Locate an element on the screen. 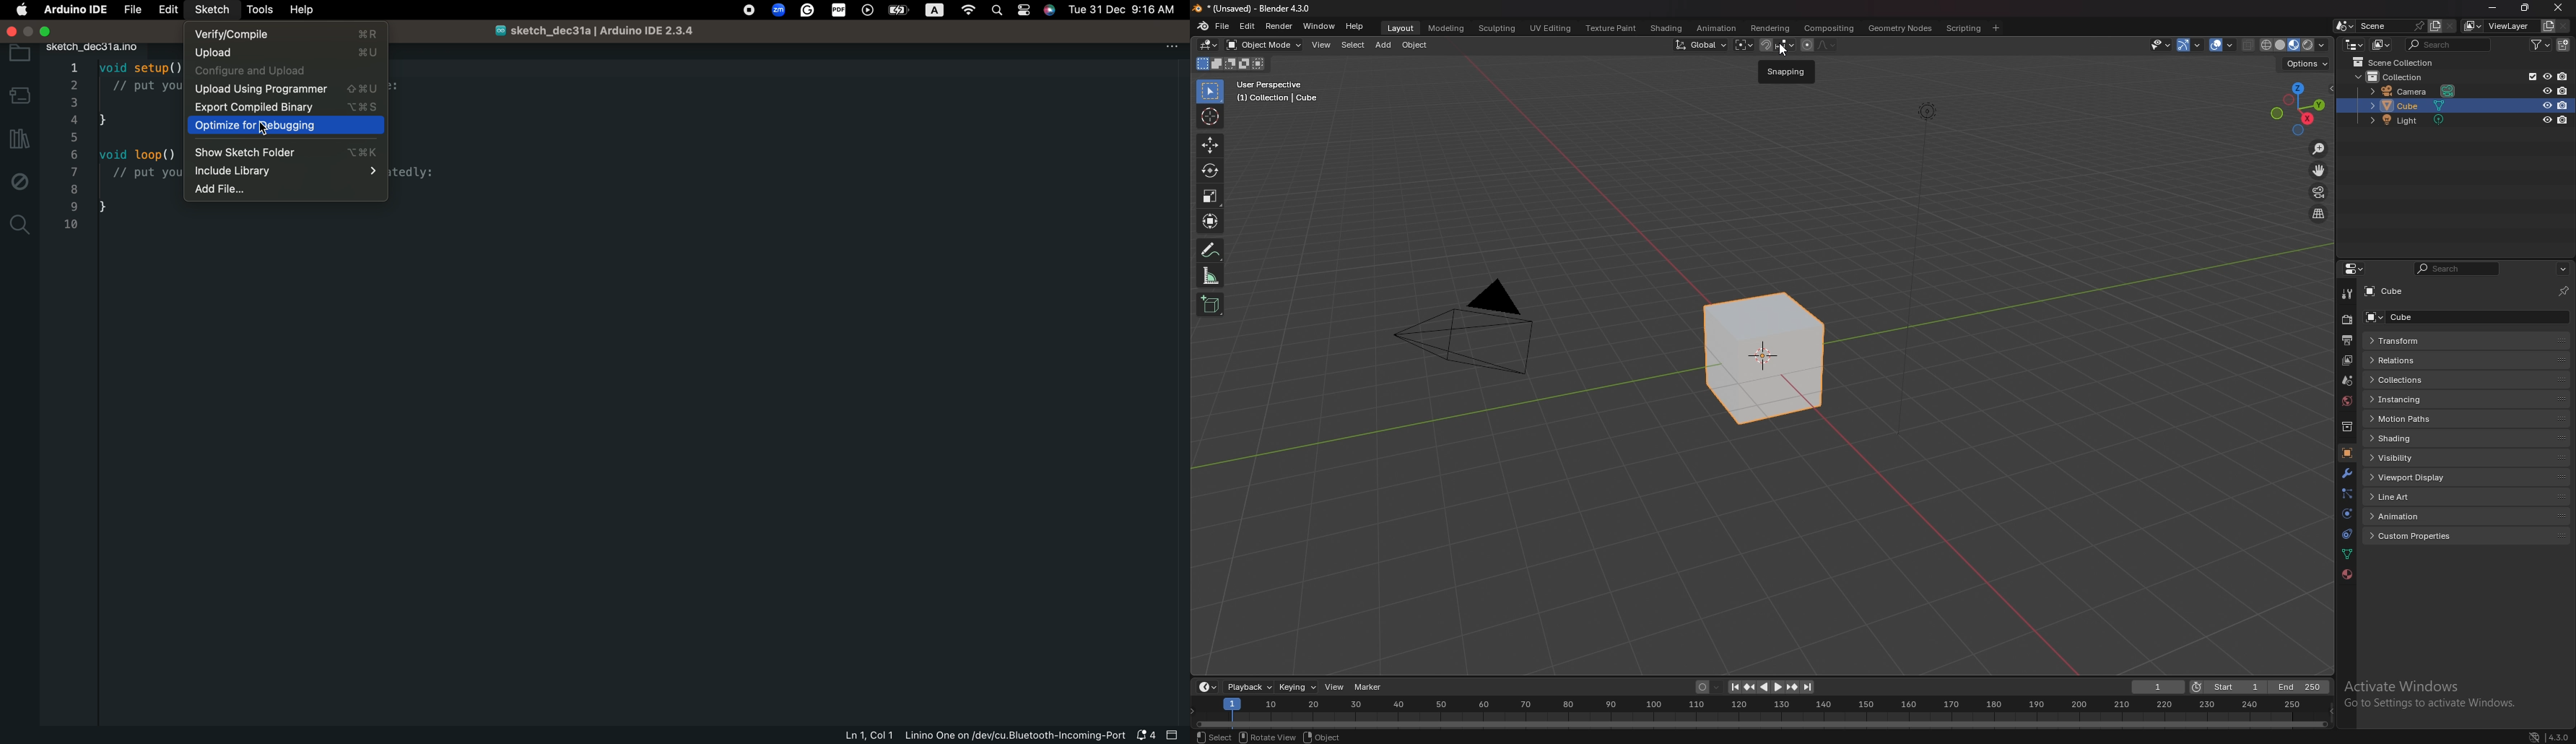 This screenshot has height=756, width=2576. add is located at coordinates (1383, 45).